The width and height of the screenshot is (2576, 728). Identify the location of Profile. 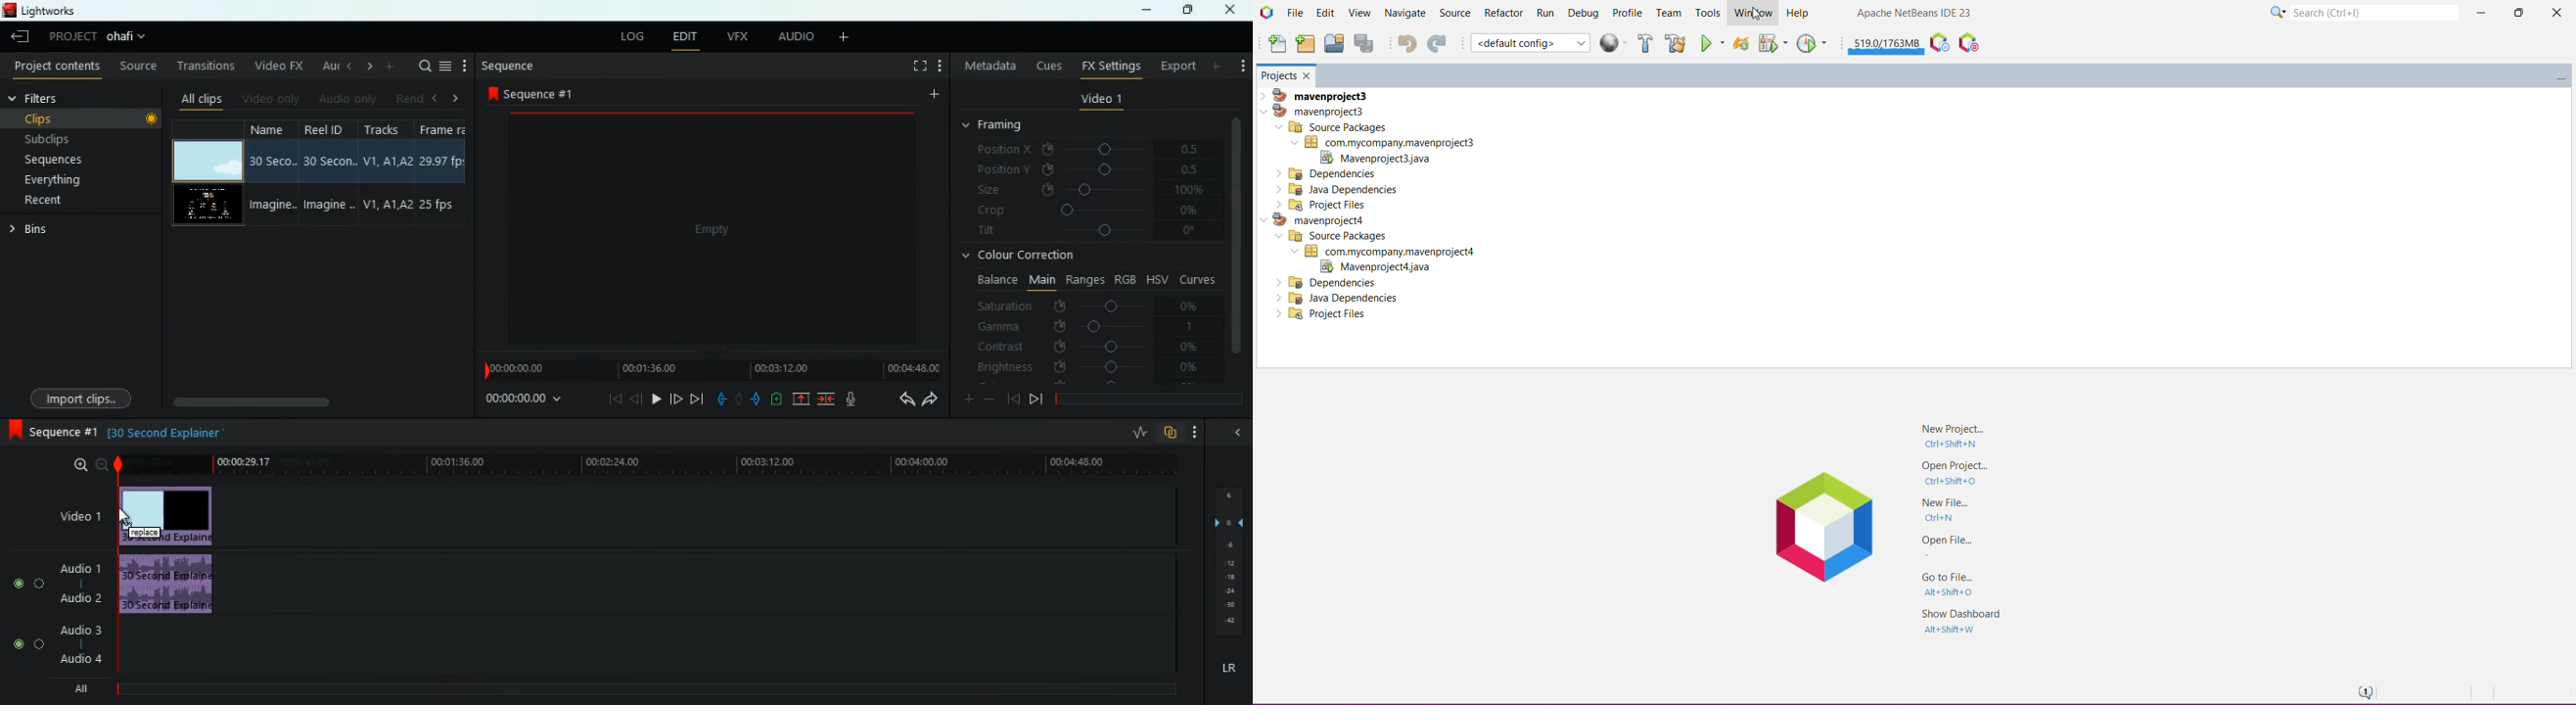
(1629, 13).